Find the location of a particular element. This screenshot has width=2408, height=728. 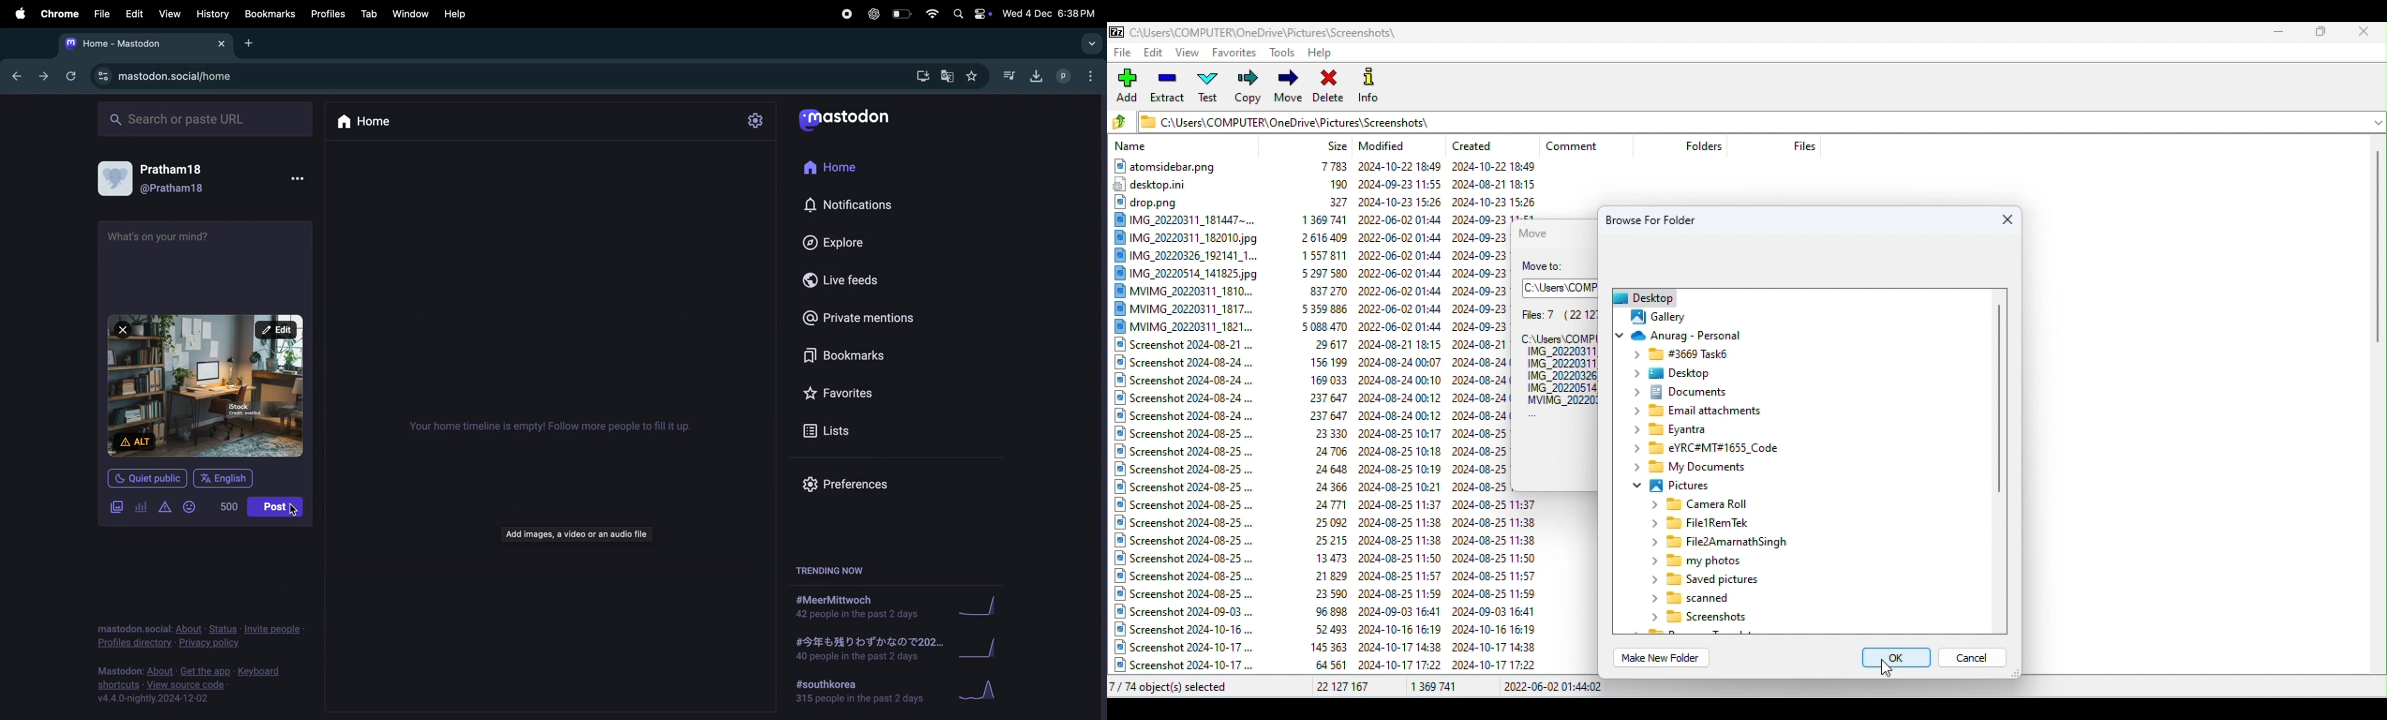

Scanned is located at coordinates (1694, 598).